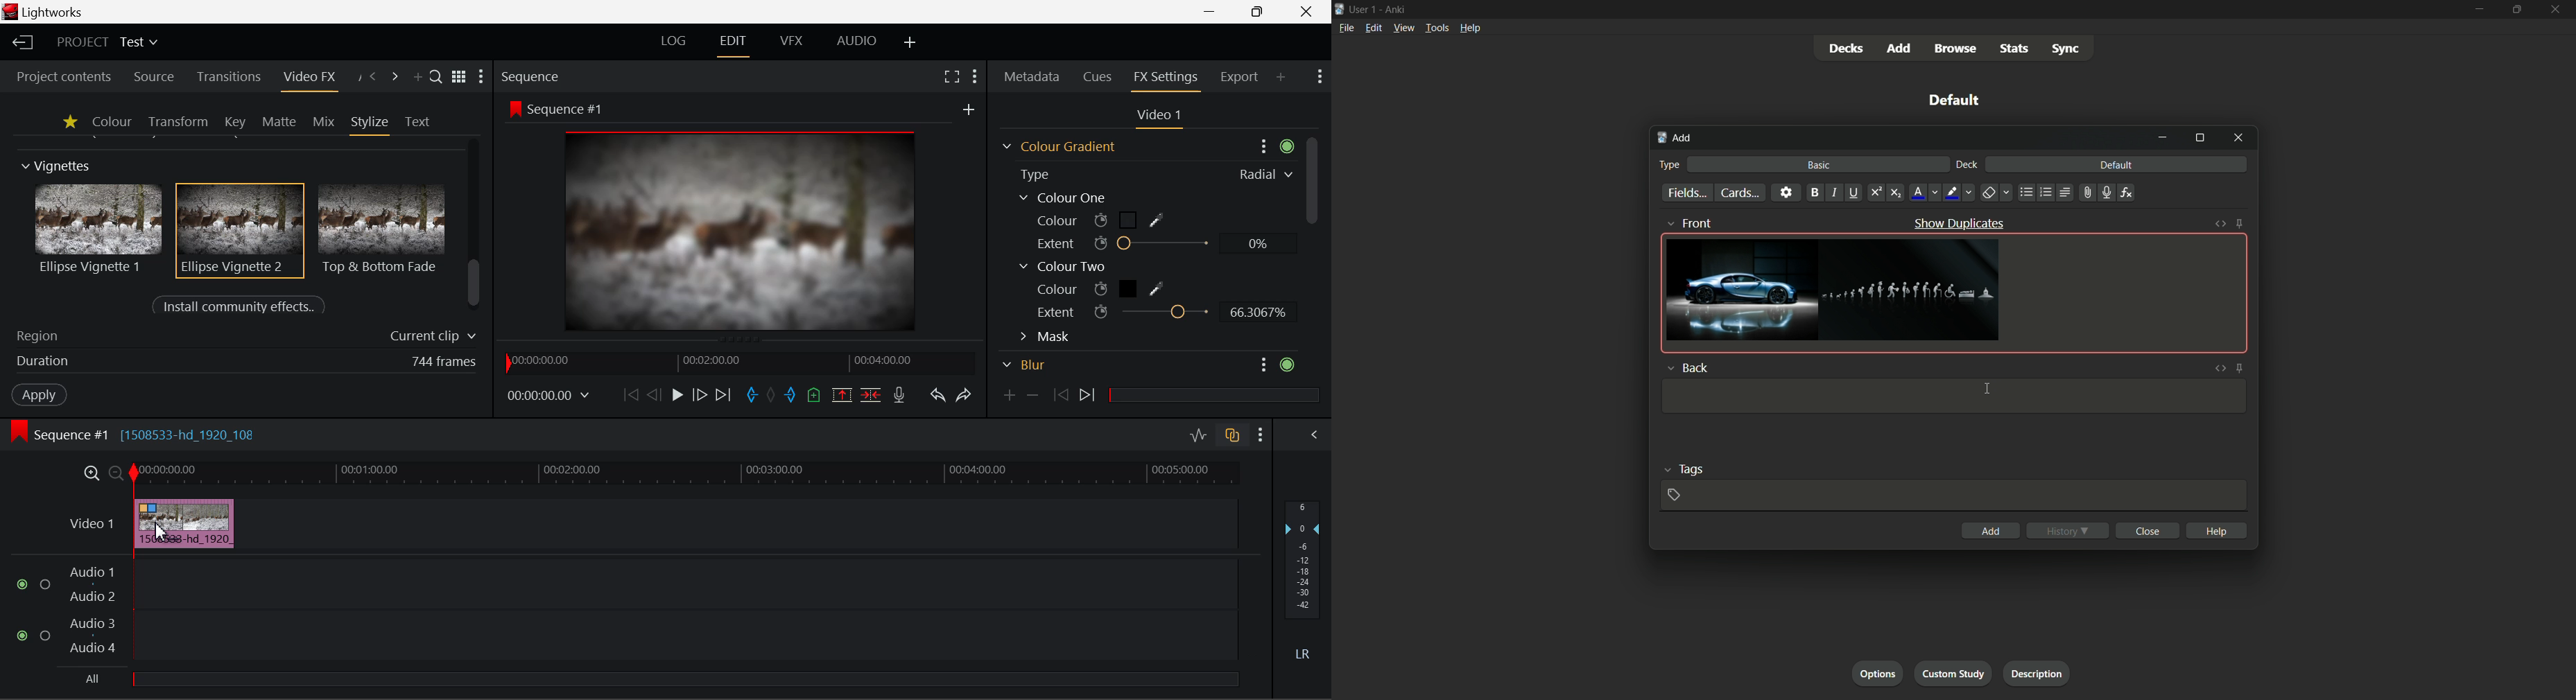  I want to click on add, so click(1990, 530).